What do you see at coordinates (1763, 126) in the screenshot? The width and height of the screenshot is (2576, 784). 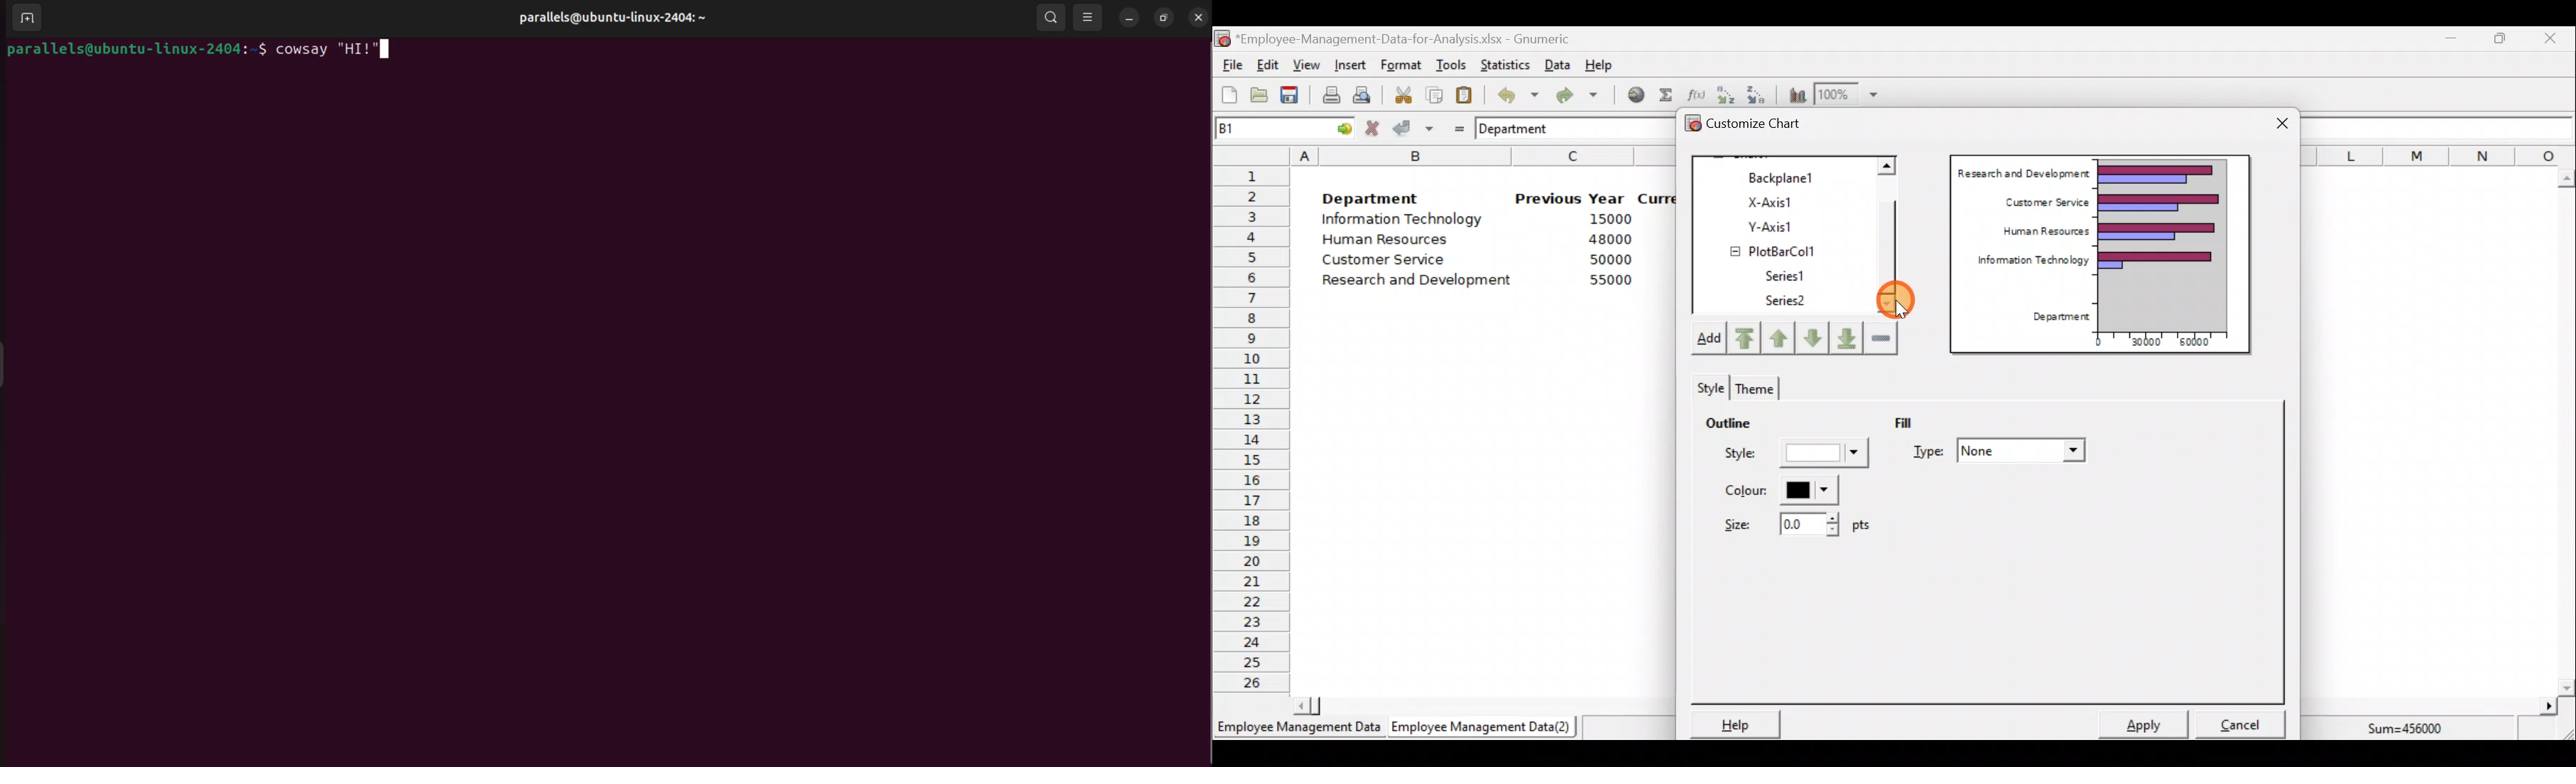 I see `Customize chart` at bounding box center [1763, 126].